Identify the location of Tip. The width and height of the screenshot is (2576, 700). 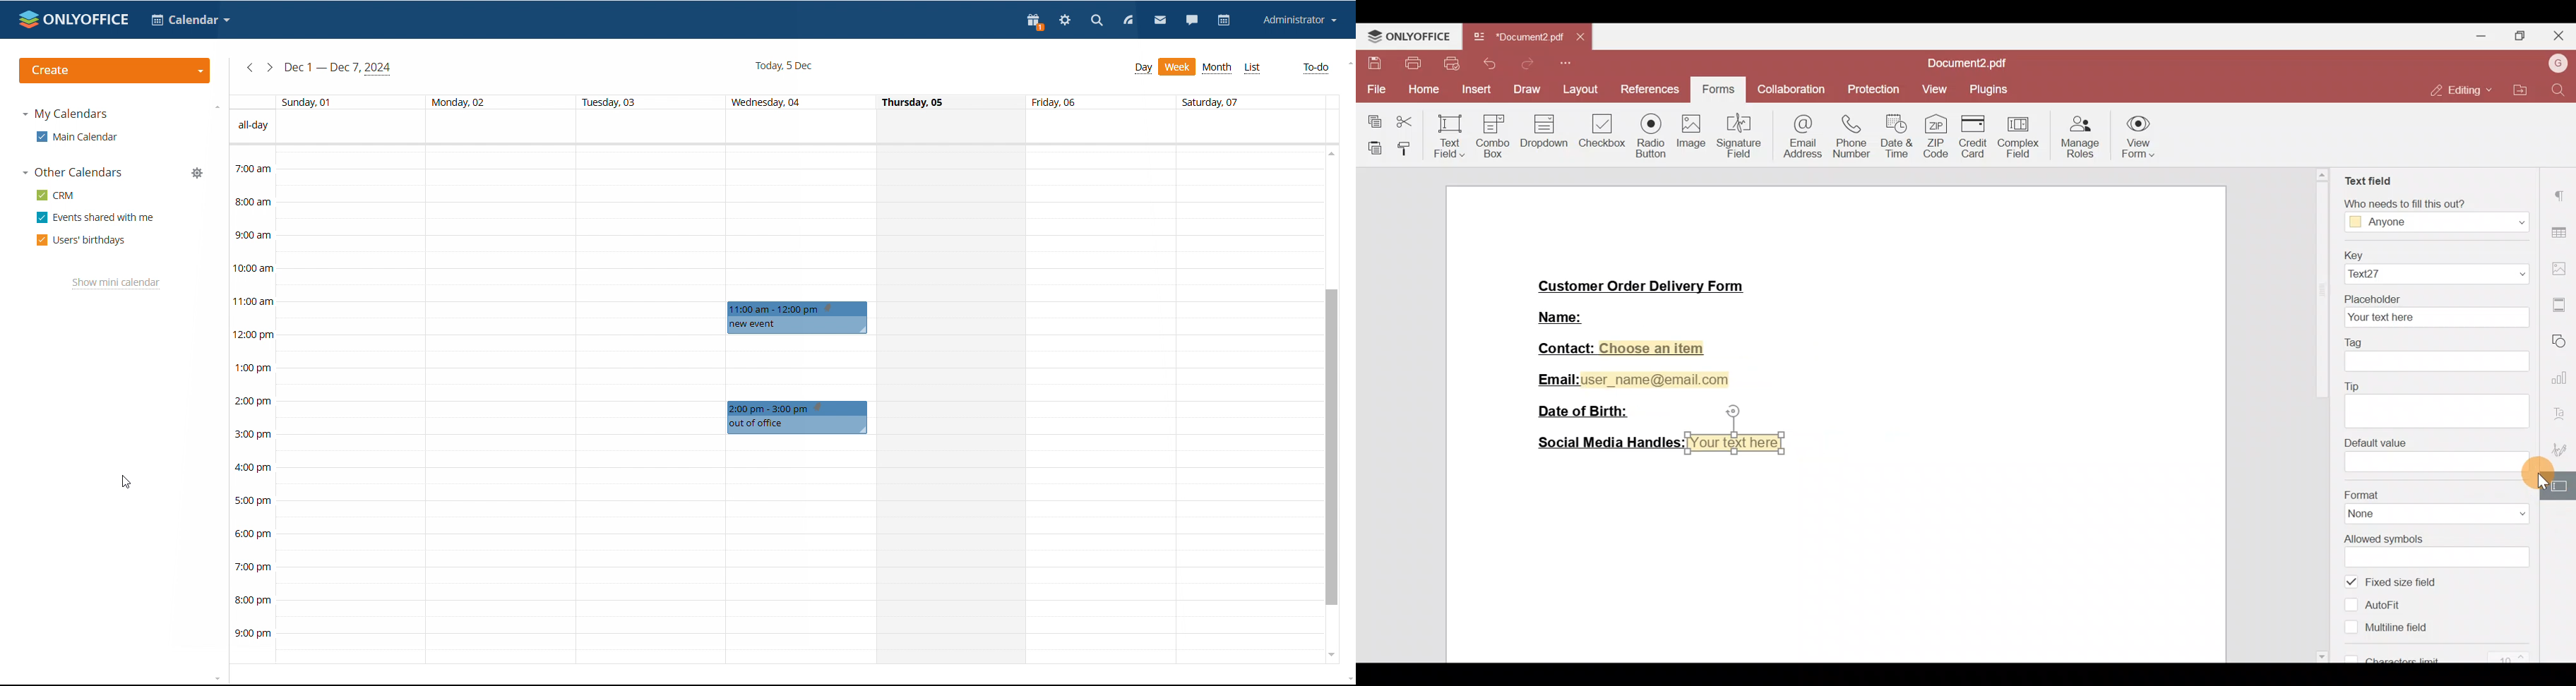
(2433, 404).